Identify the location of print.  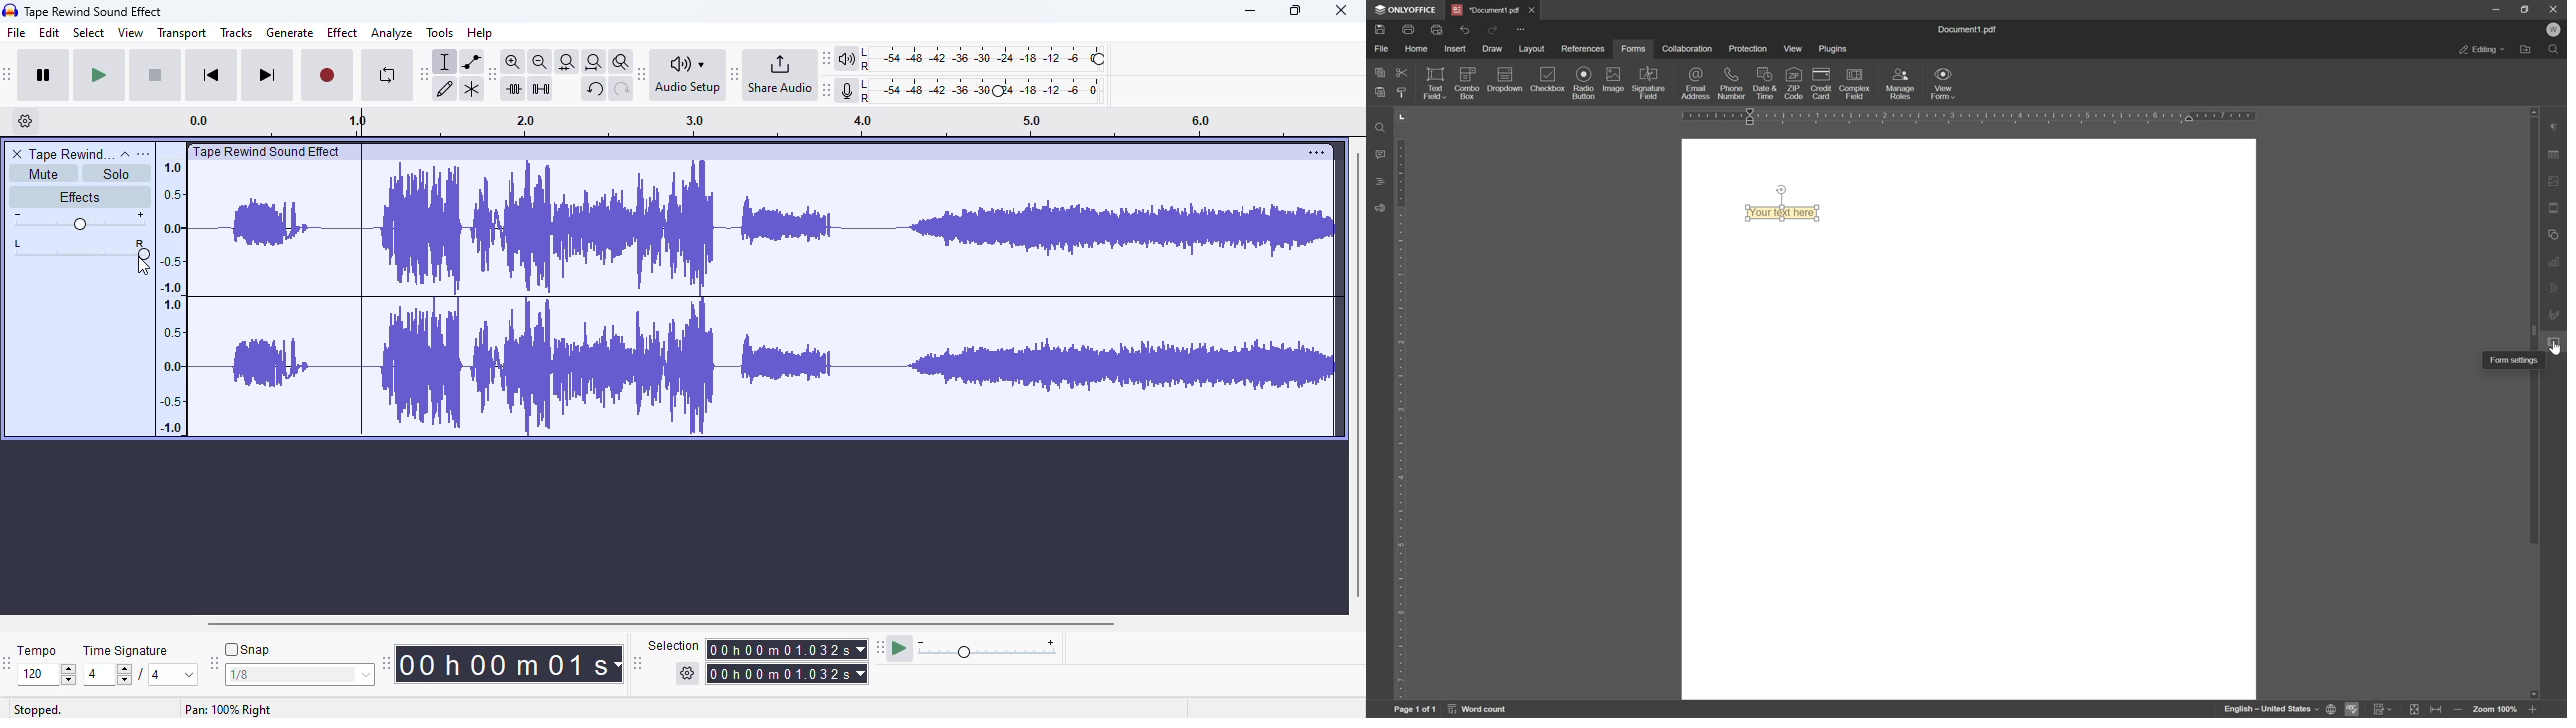
(1408, 29).